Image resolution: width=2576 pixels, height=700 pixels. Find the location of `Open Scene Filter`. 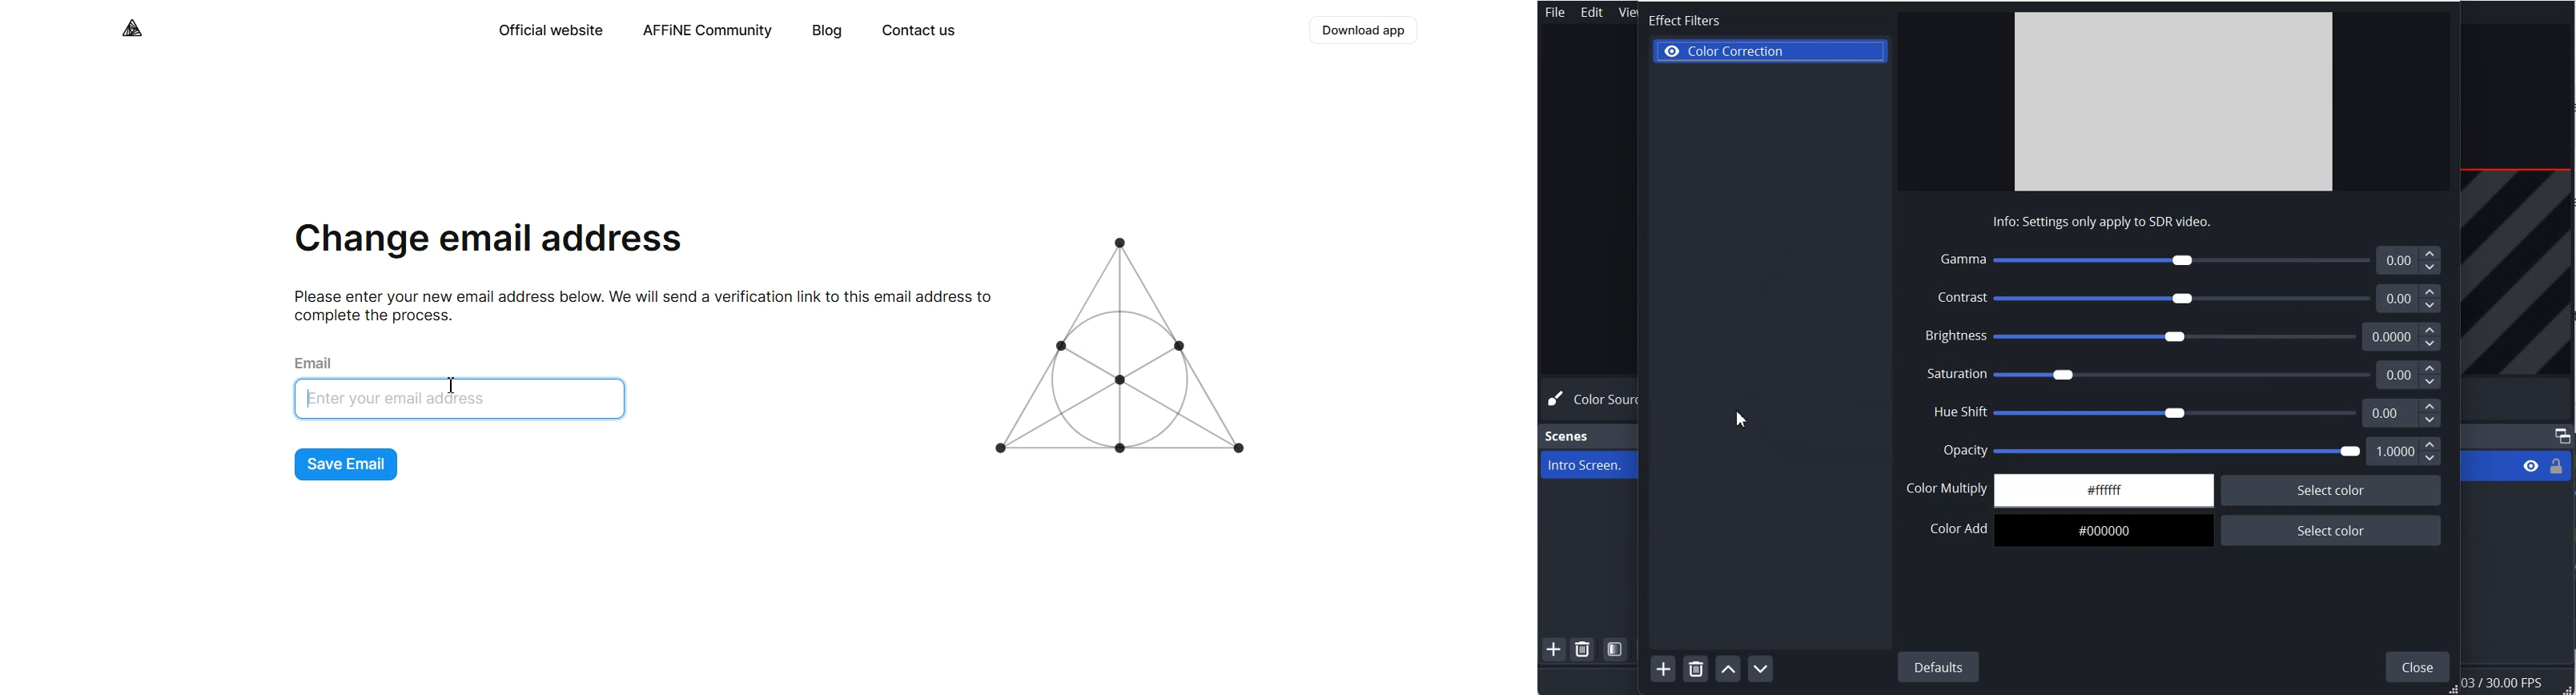

Open Scene Filter is located at coordinates (1616, 649).